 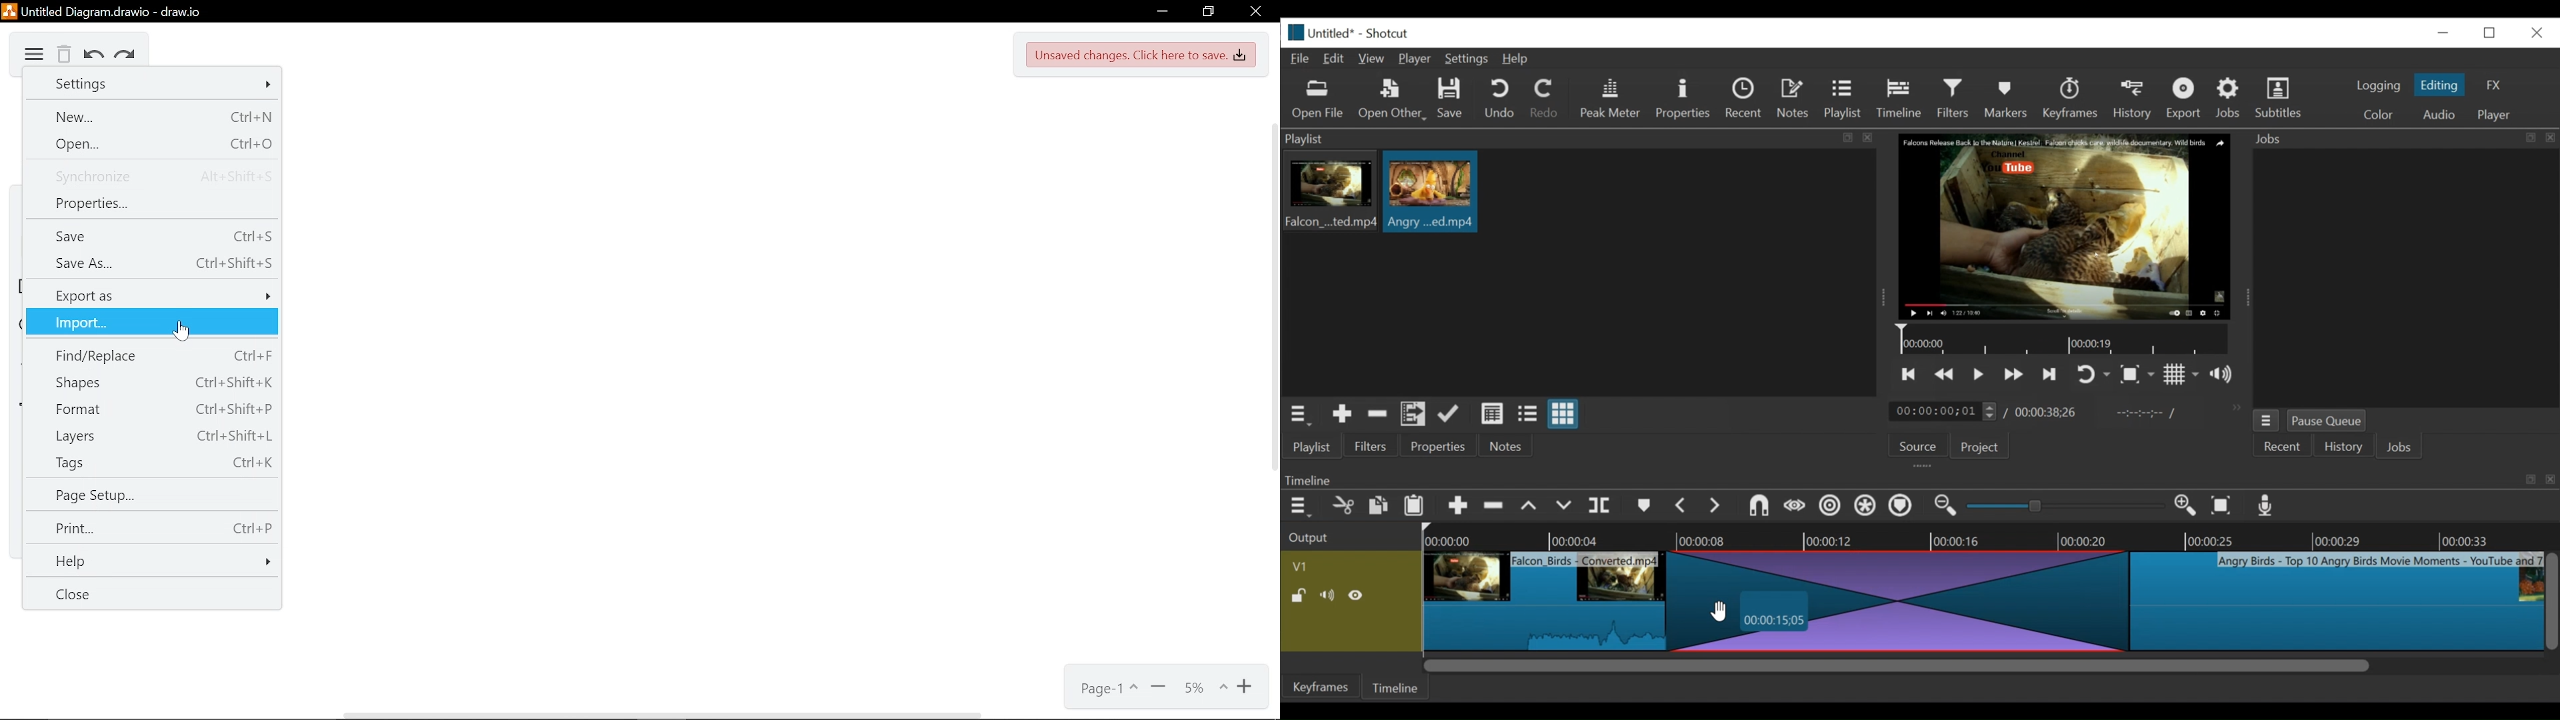 I want to click on restore down, so click(x=1209, y=12).